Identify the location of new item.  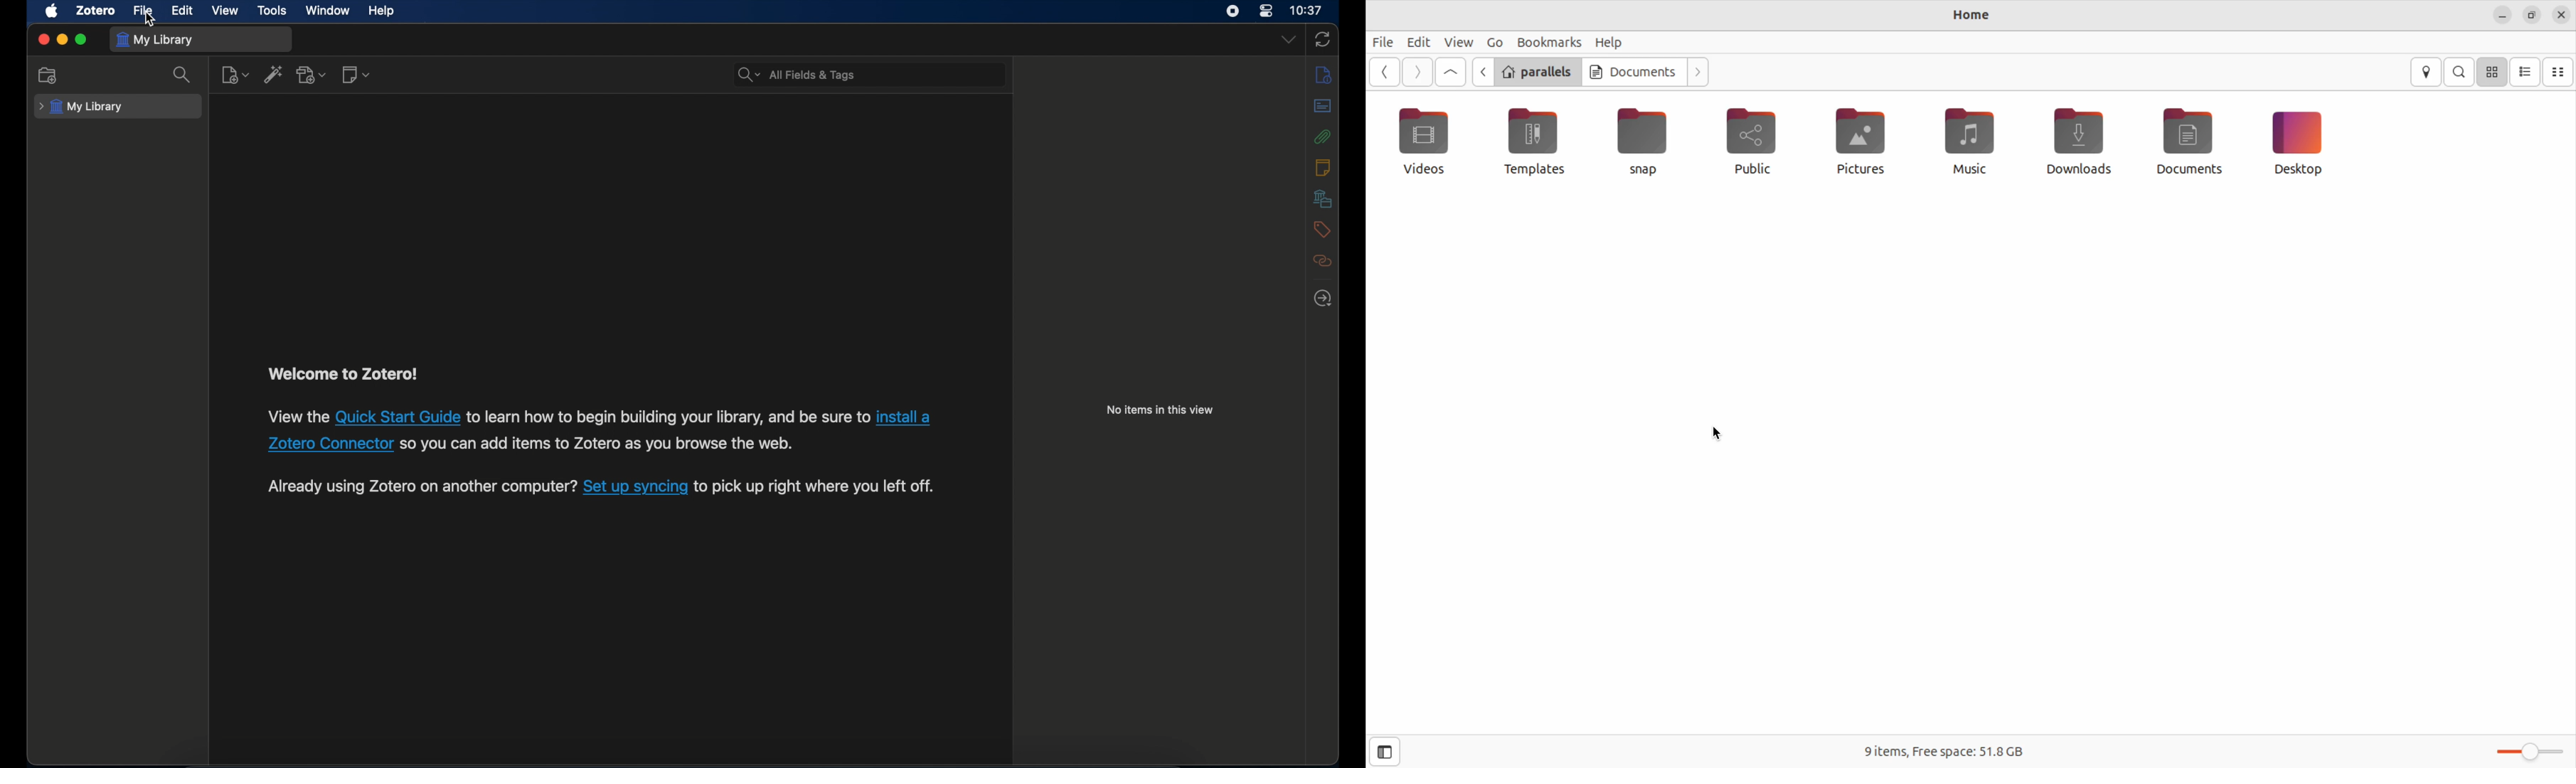
(235, 74).